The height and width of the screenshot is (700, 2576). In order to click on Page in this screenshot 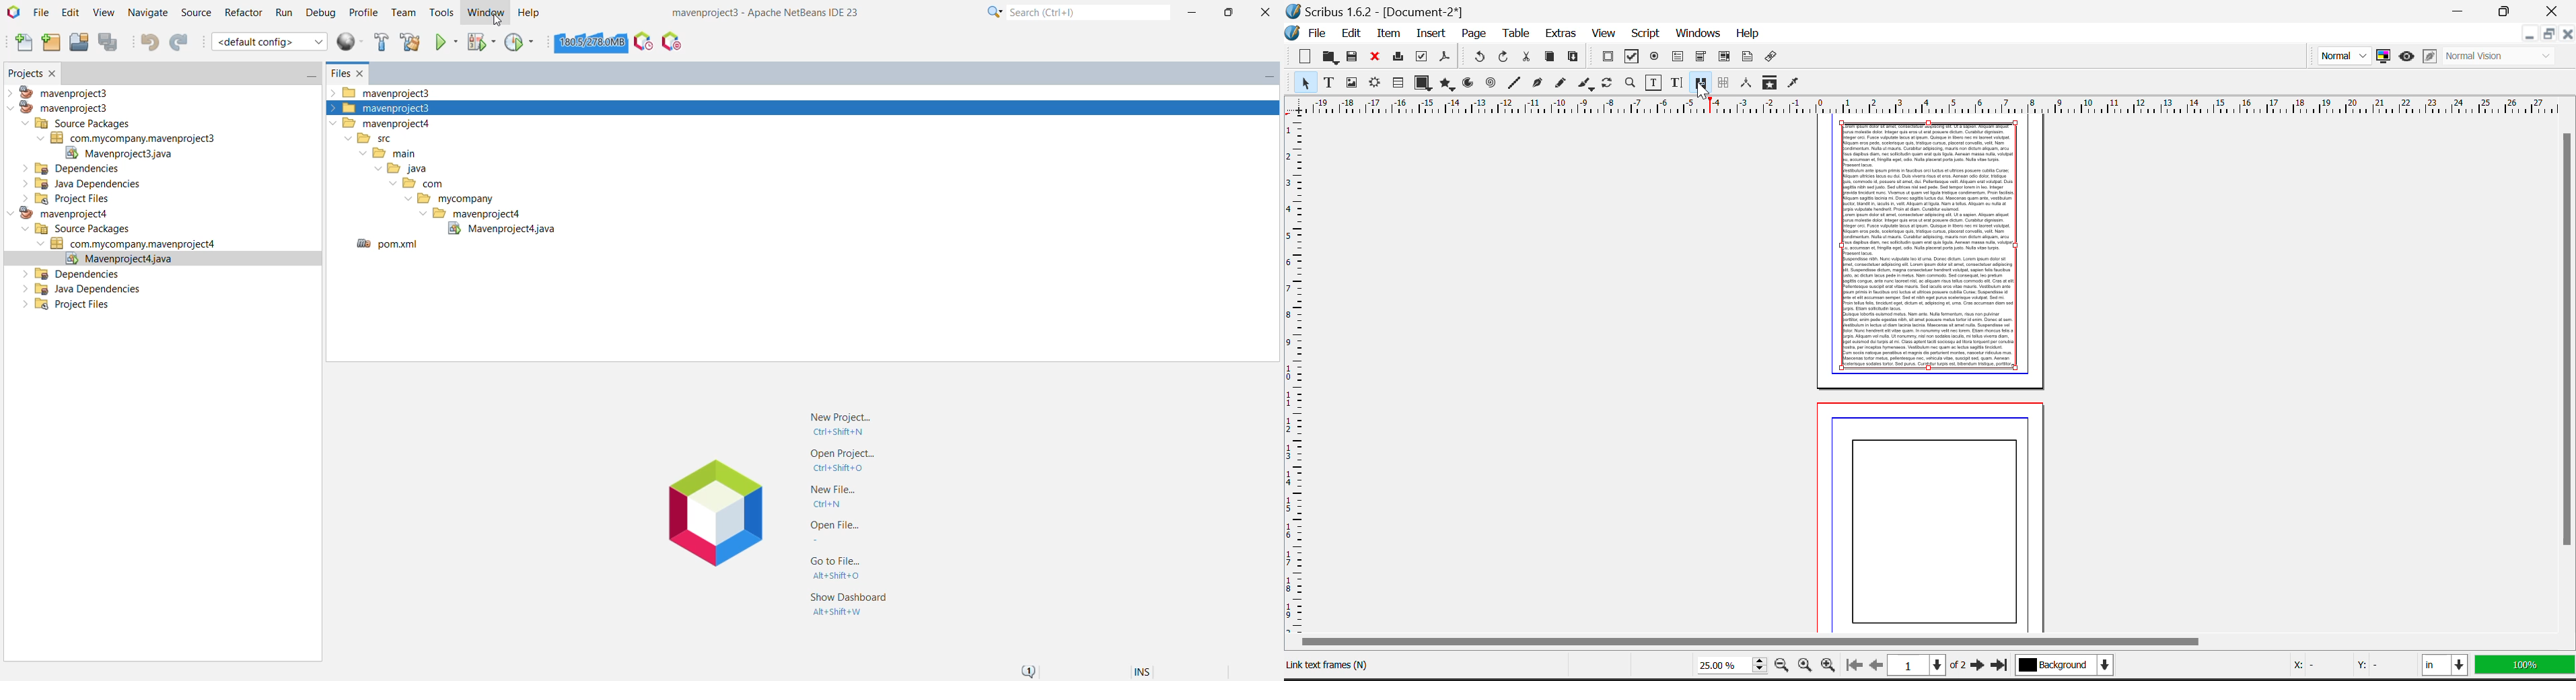, I will do `click(1474, 34)`.